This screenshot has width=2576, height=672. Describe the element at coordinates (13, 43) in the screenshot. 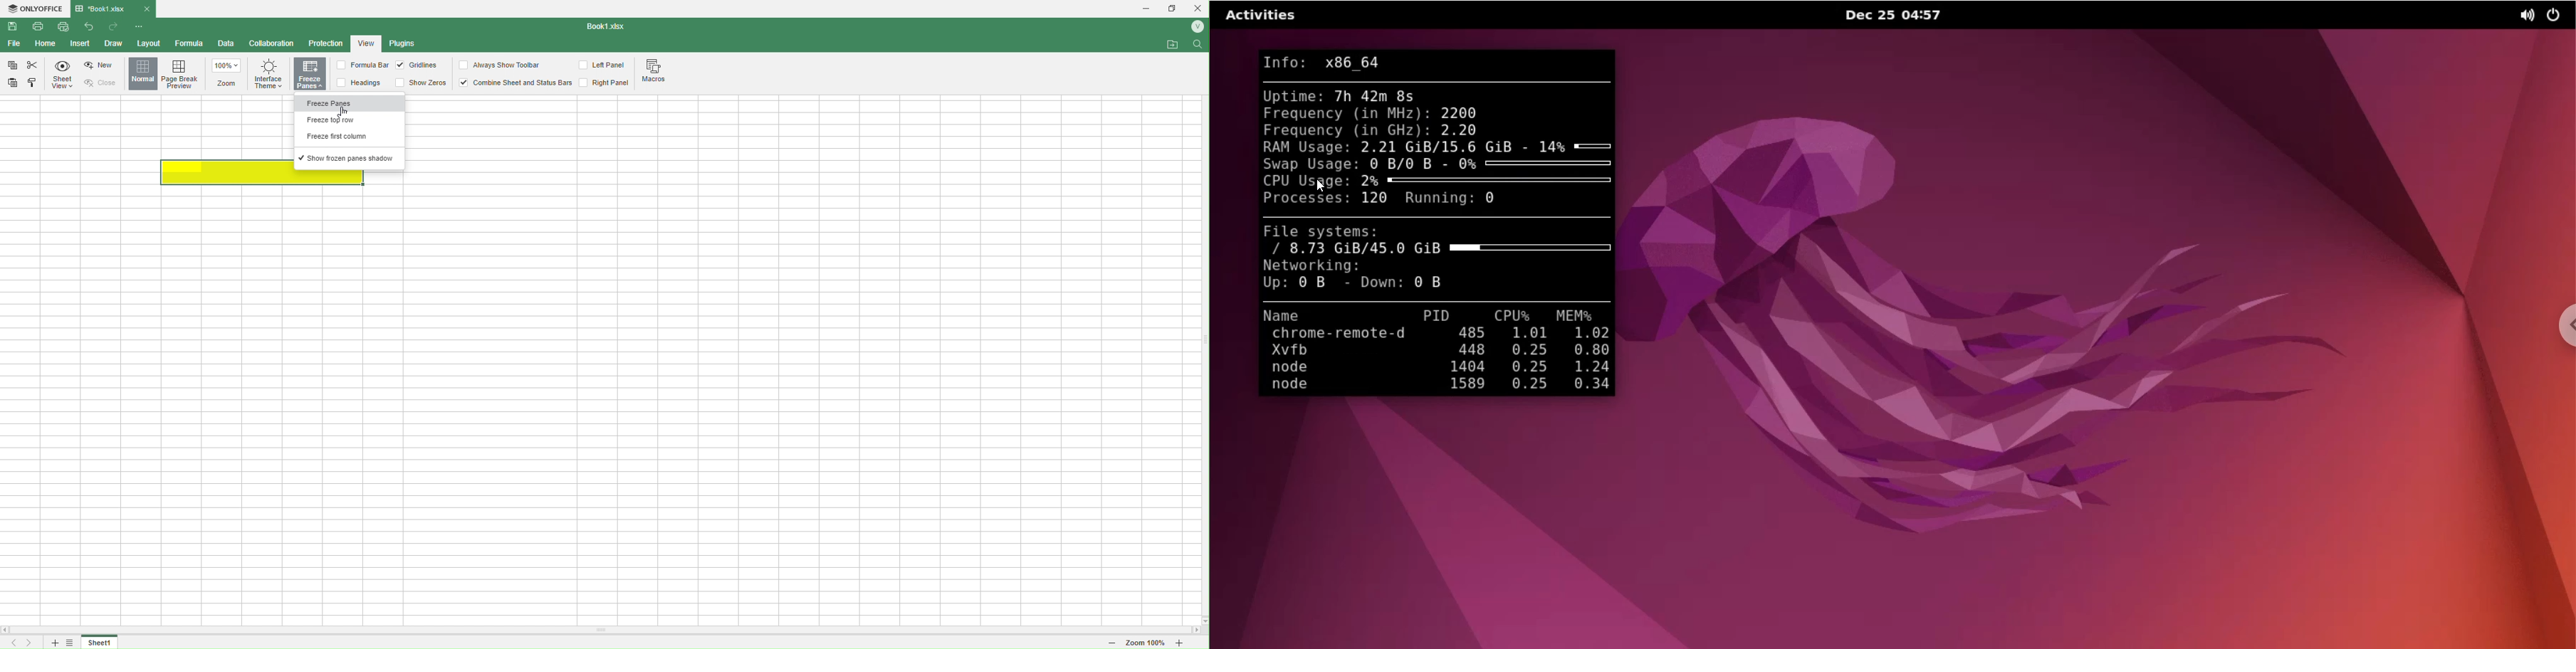

I see `File` at that location.